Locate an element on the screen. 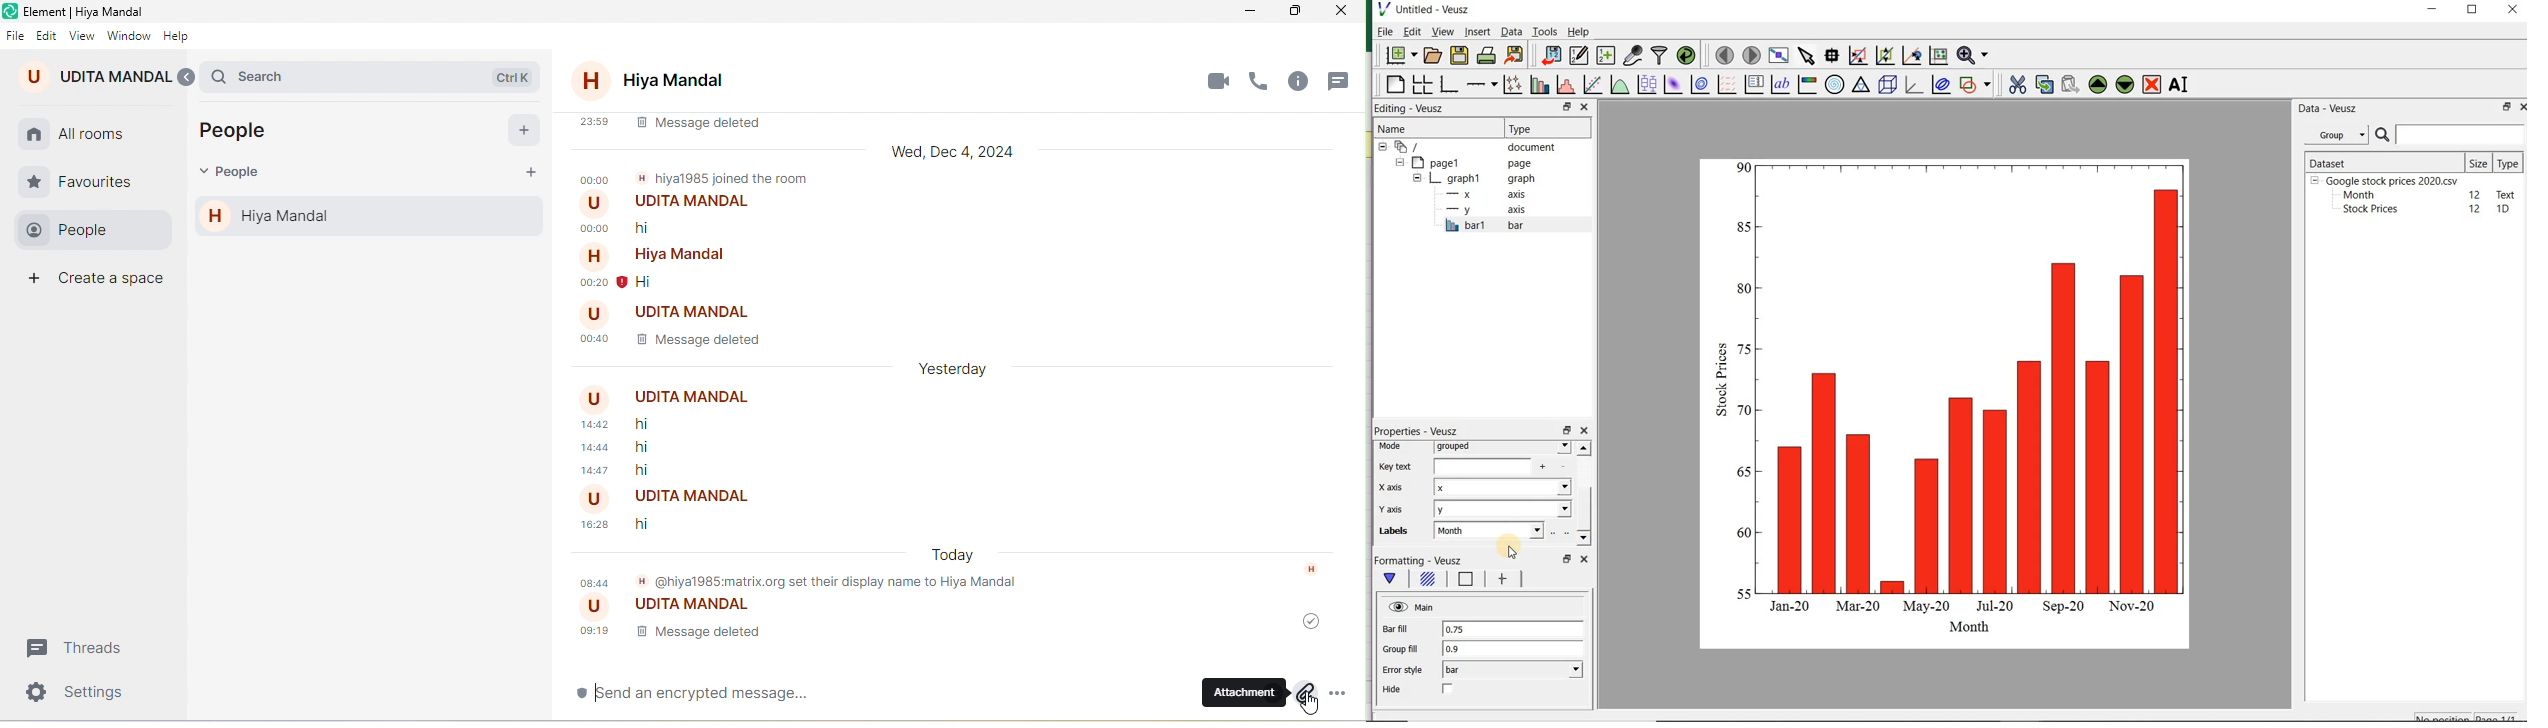 This screenshot has height=728, width=2548. grouped is located at coordinates (1502, 447).